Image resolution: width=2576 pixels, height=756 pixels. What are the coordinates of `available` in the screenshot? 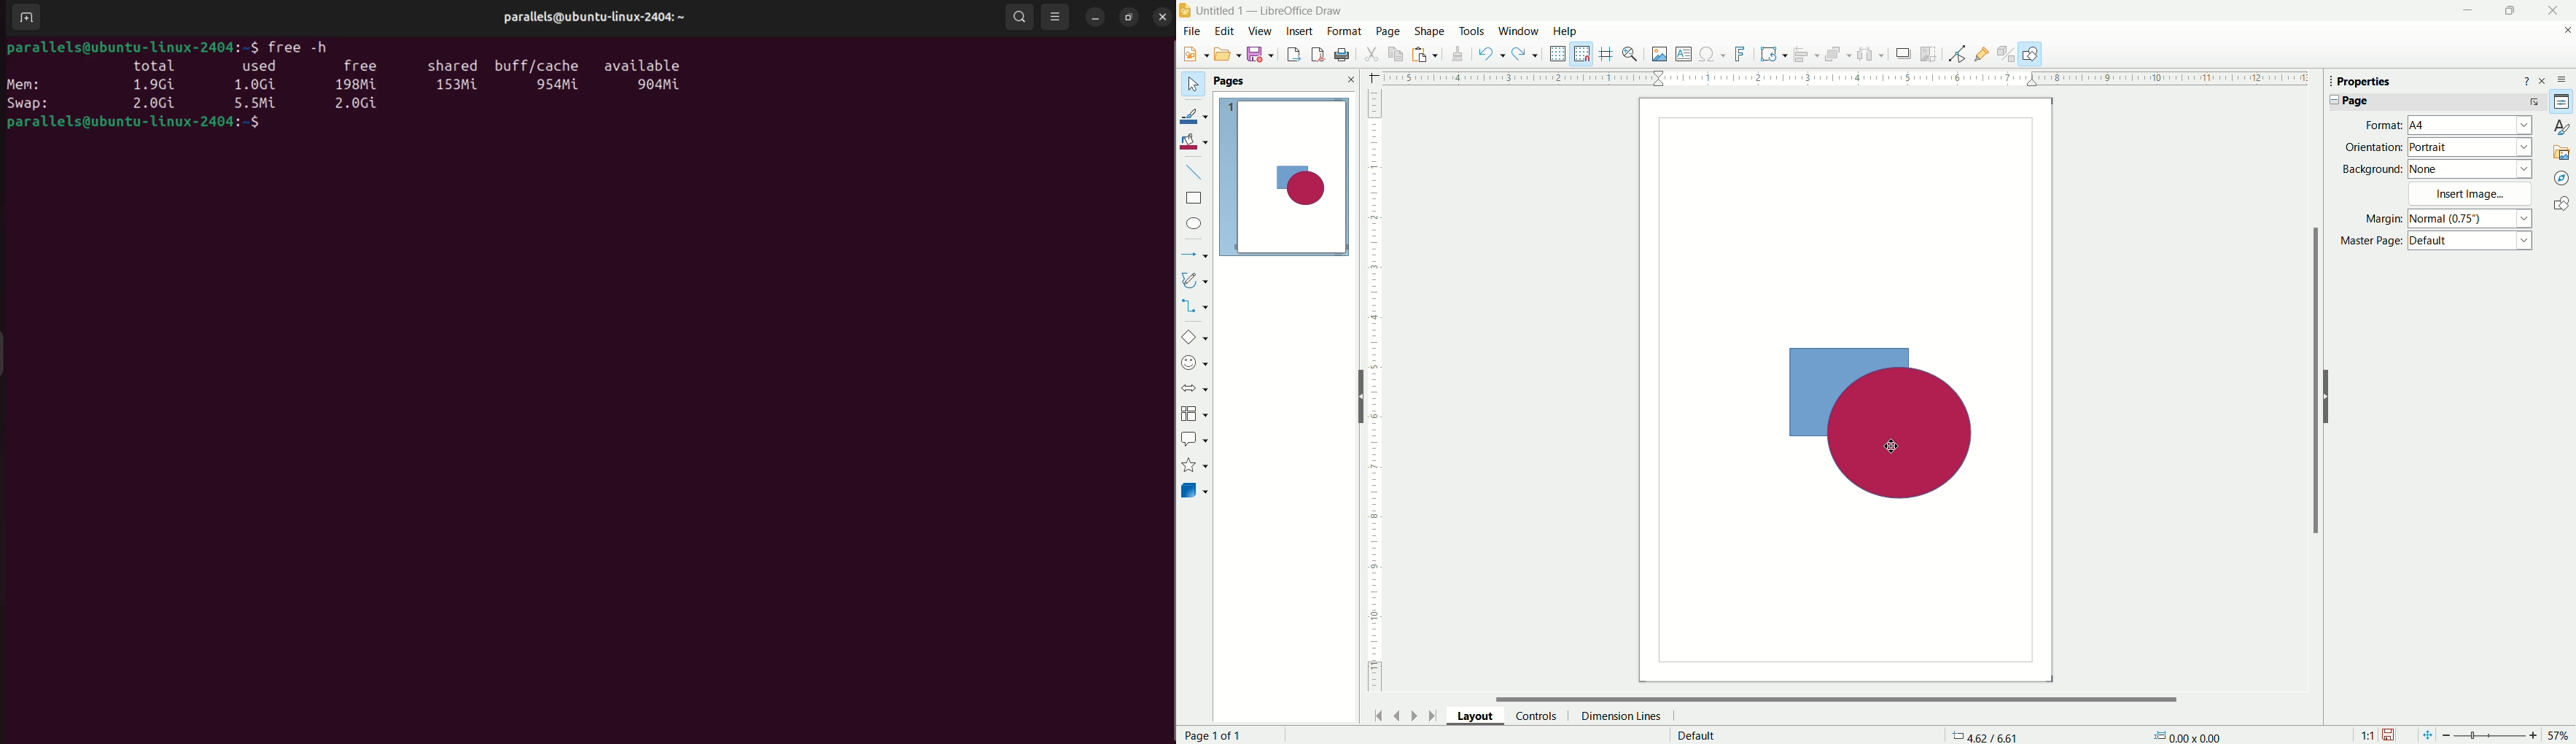 It's located at (649, 66).